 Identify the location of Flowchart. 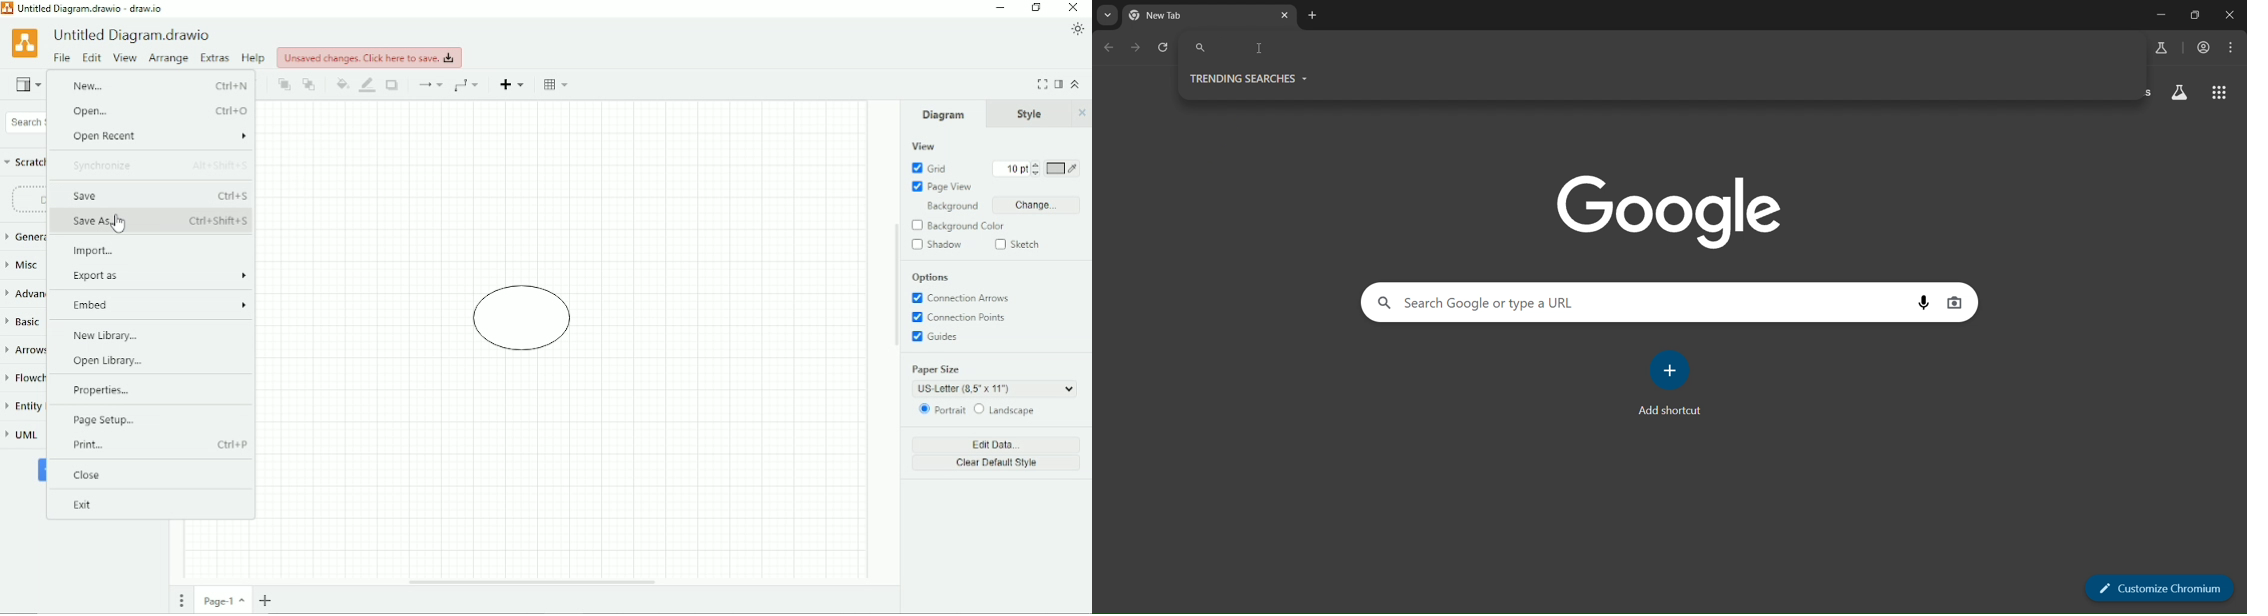
(23, 378).